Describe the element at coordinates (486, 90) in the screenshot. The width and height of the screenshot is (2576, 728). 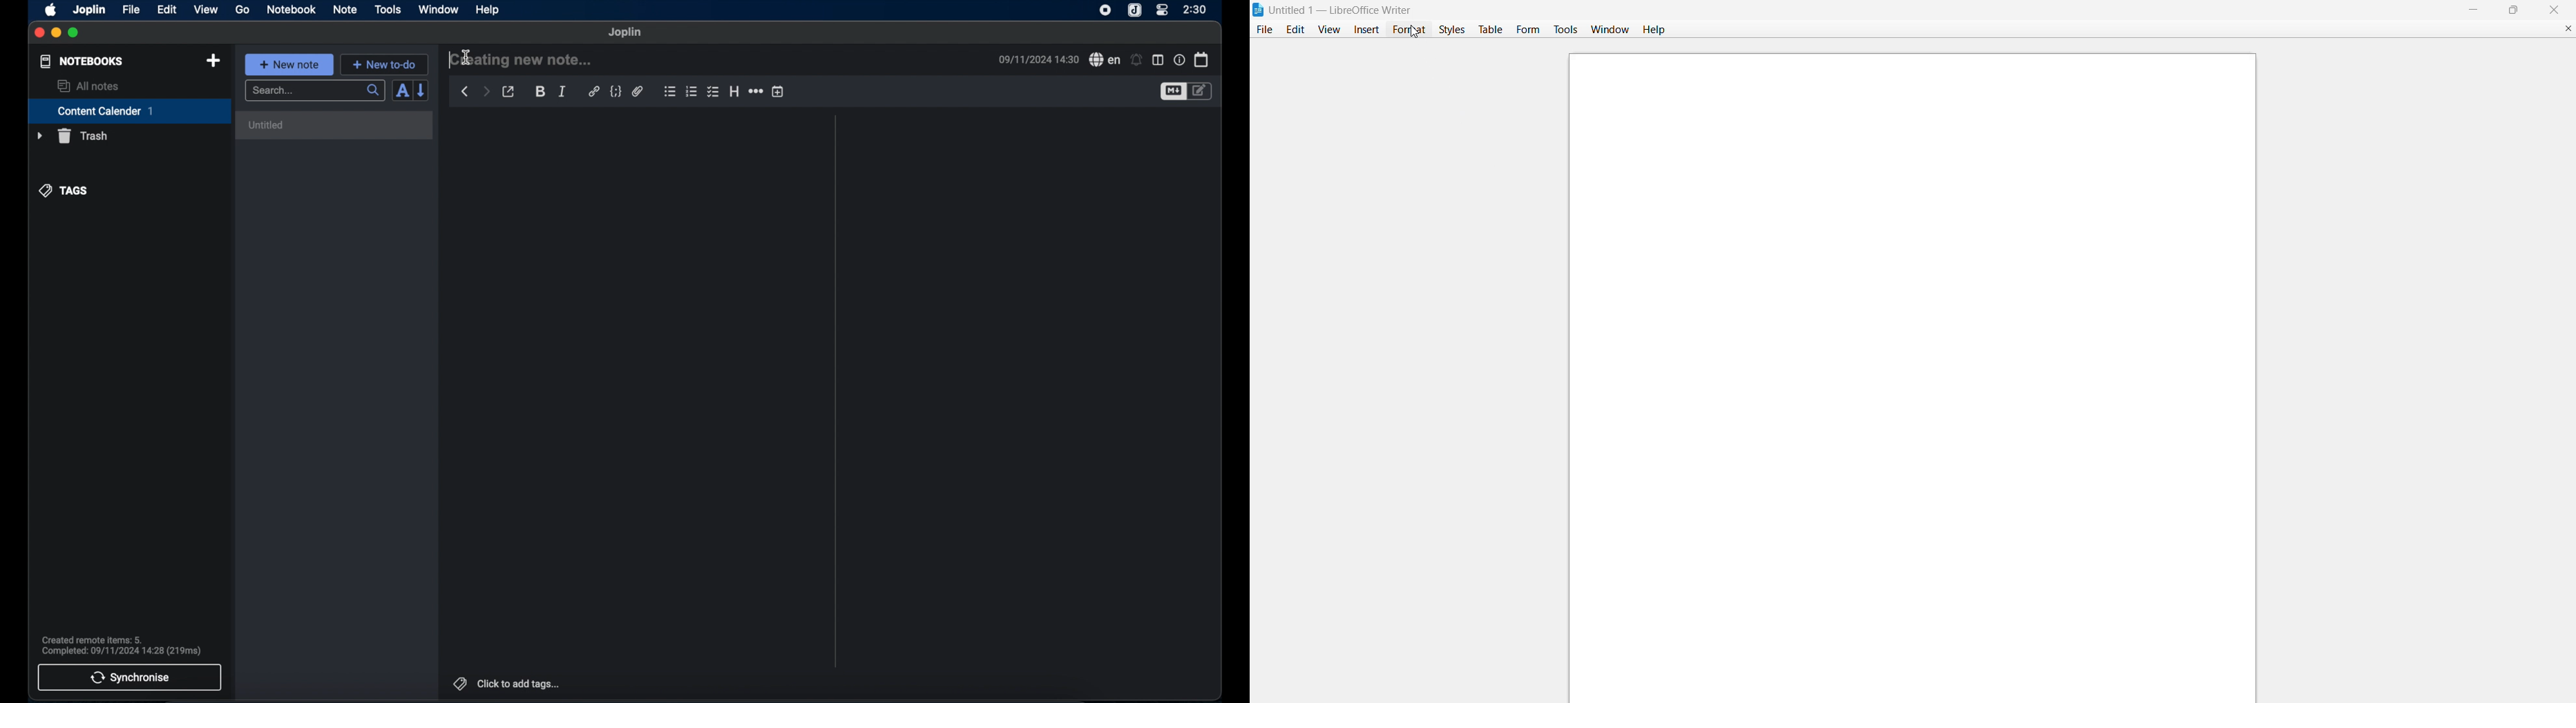
I see `forward` at that location.